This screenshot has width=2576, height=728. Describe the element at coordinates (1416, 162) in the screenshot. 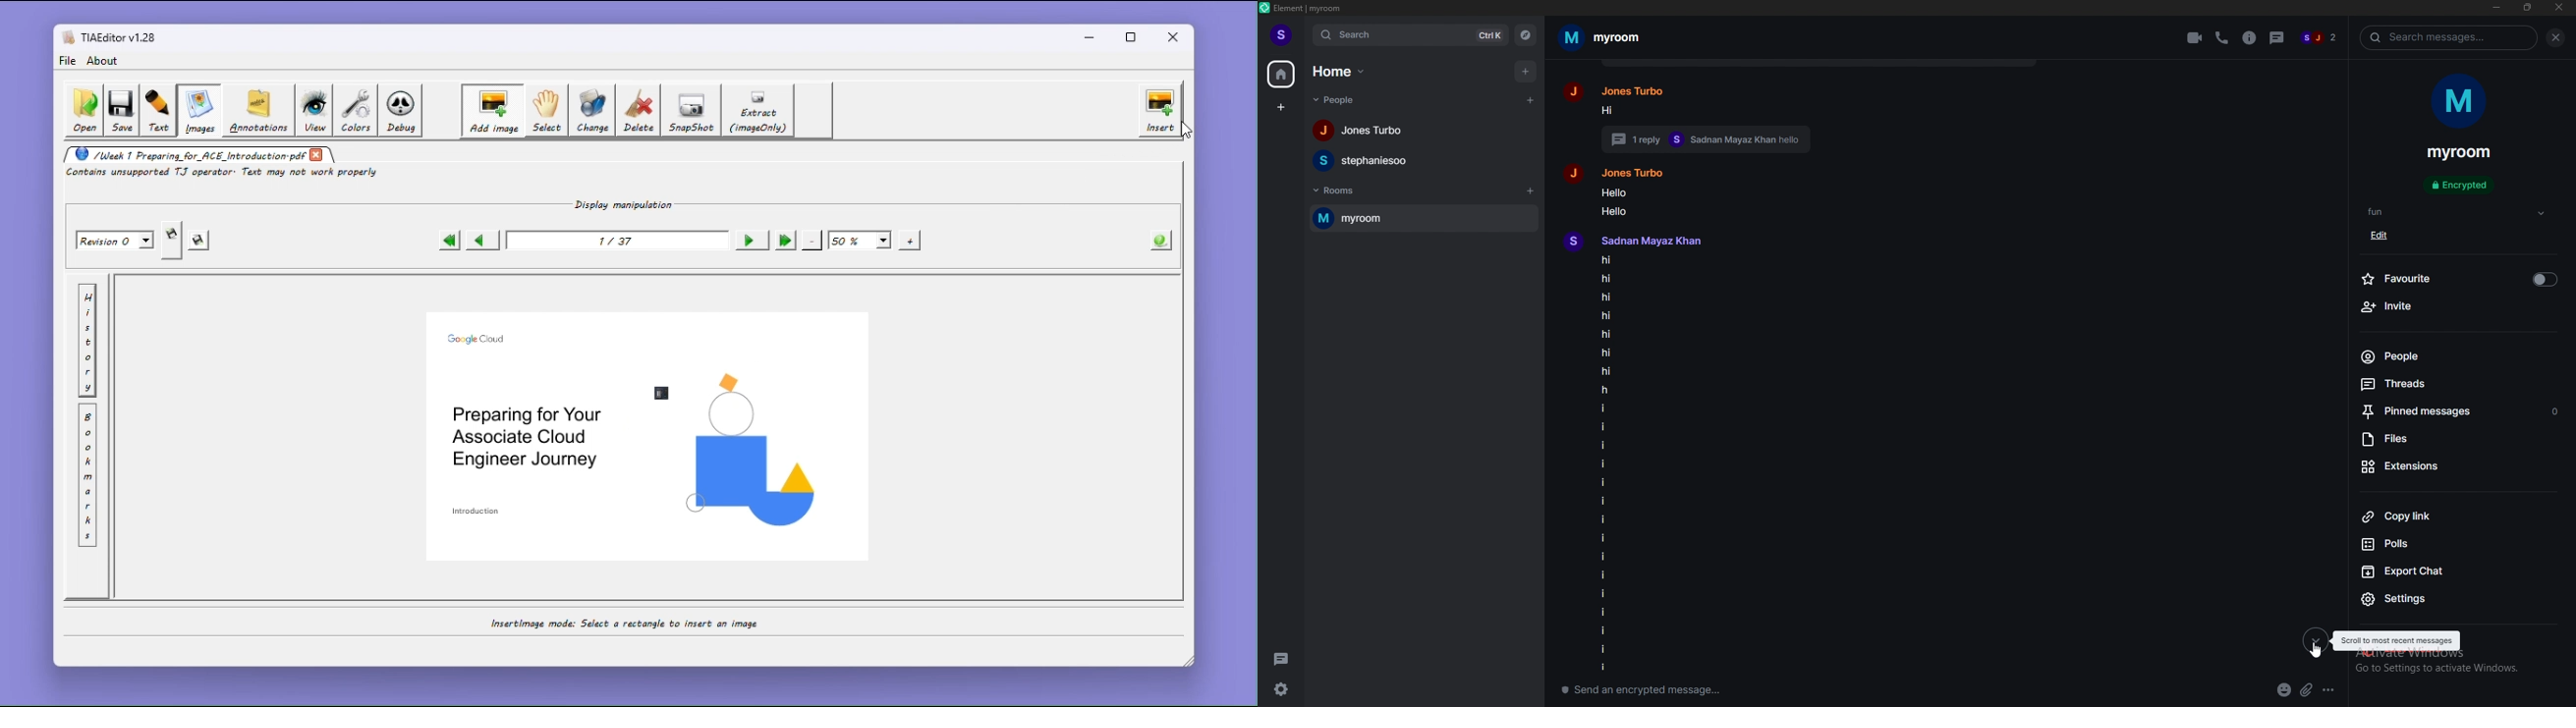

I see `stephaniesoo` at that location.